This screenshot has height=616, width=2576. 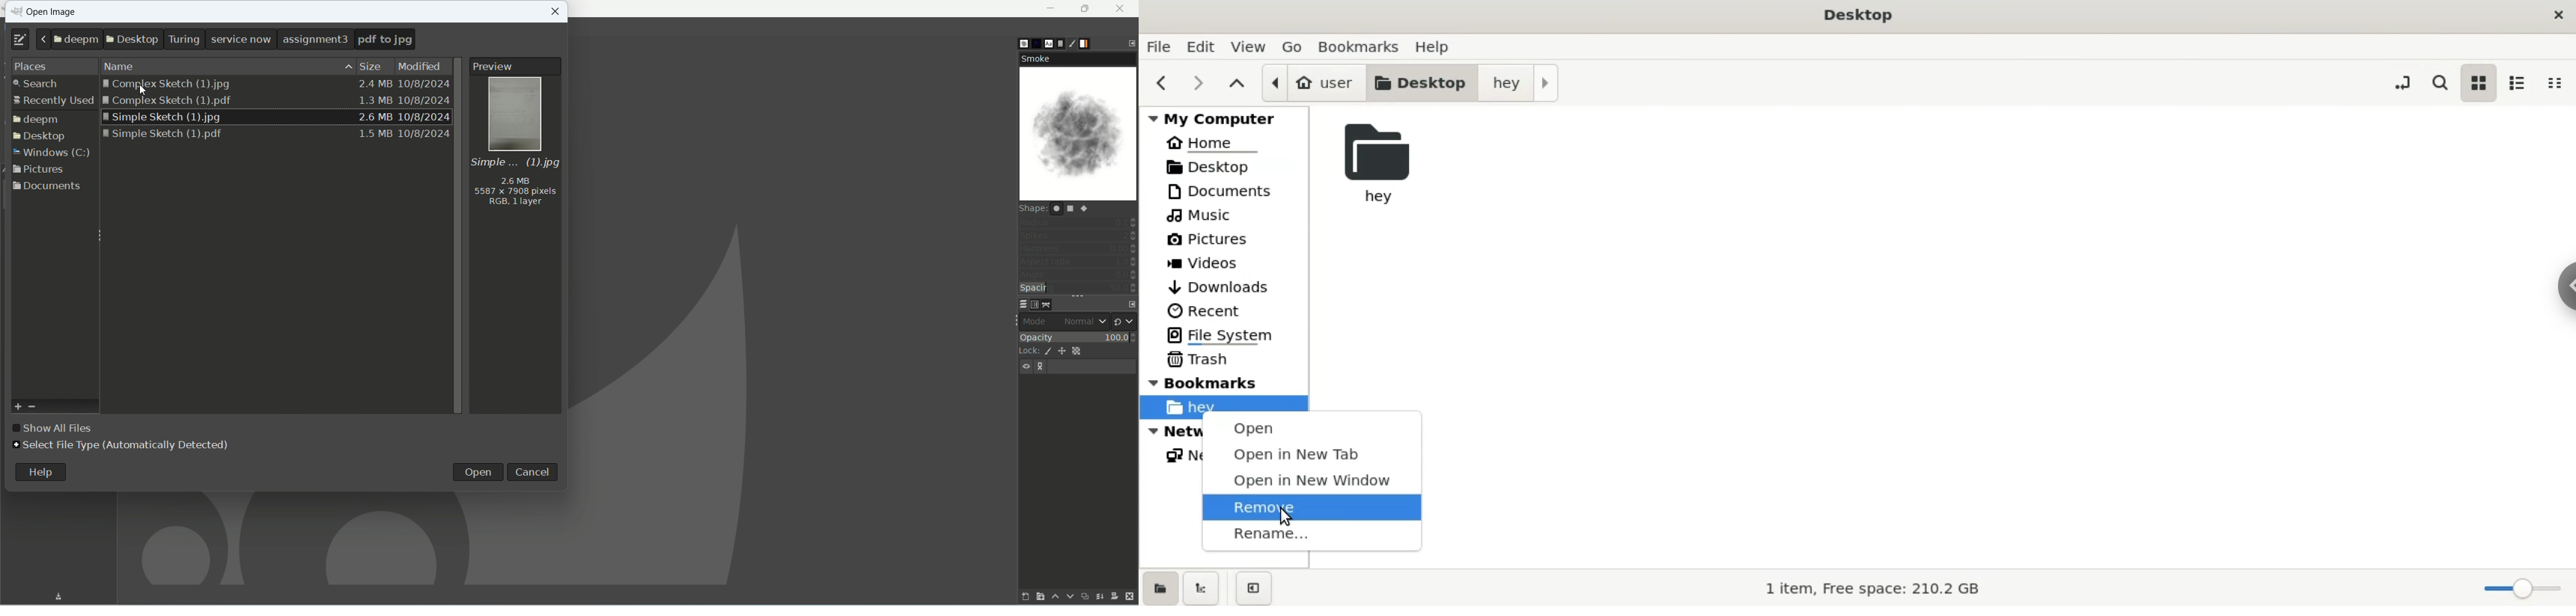 What do you see at coordinates (123, 446) in the screenshot?
I see `select file type` at bounding box center [123, 446].